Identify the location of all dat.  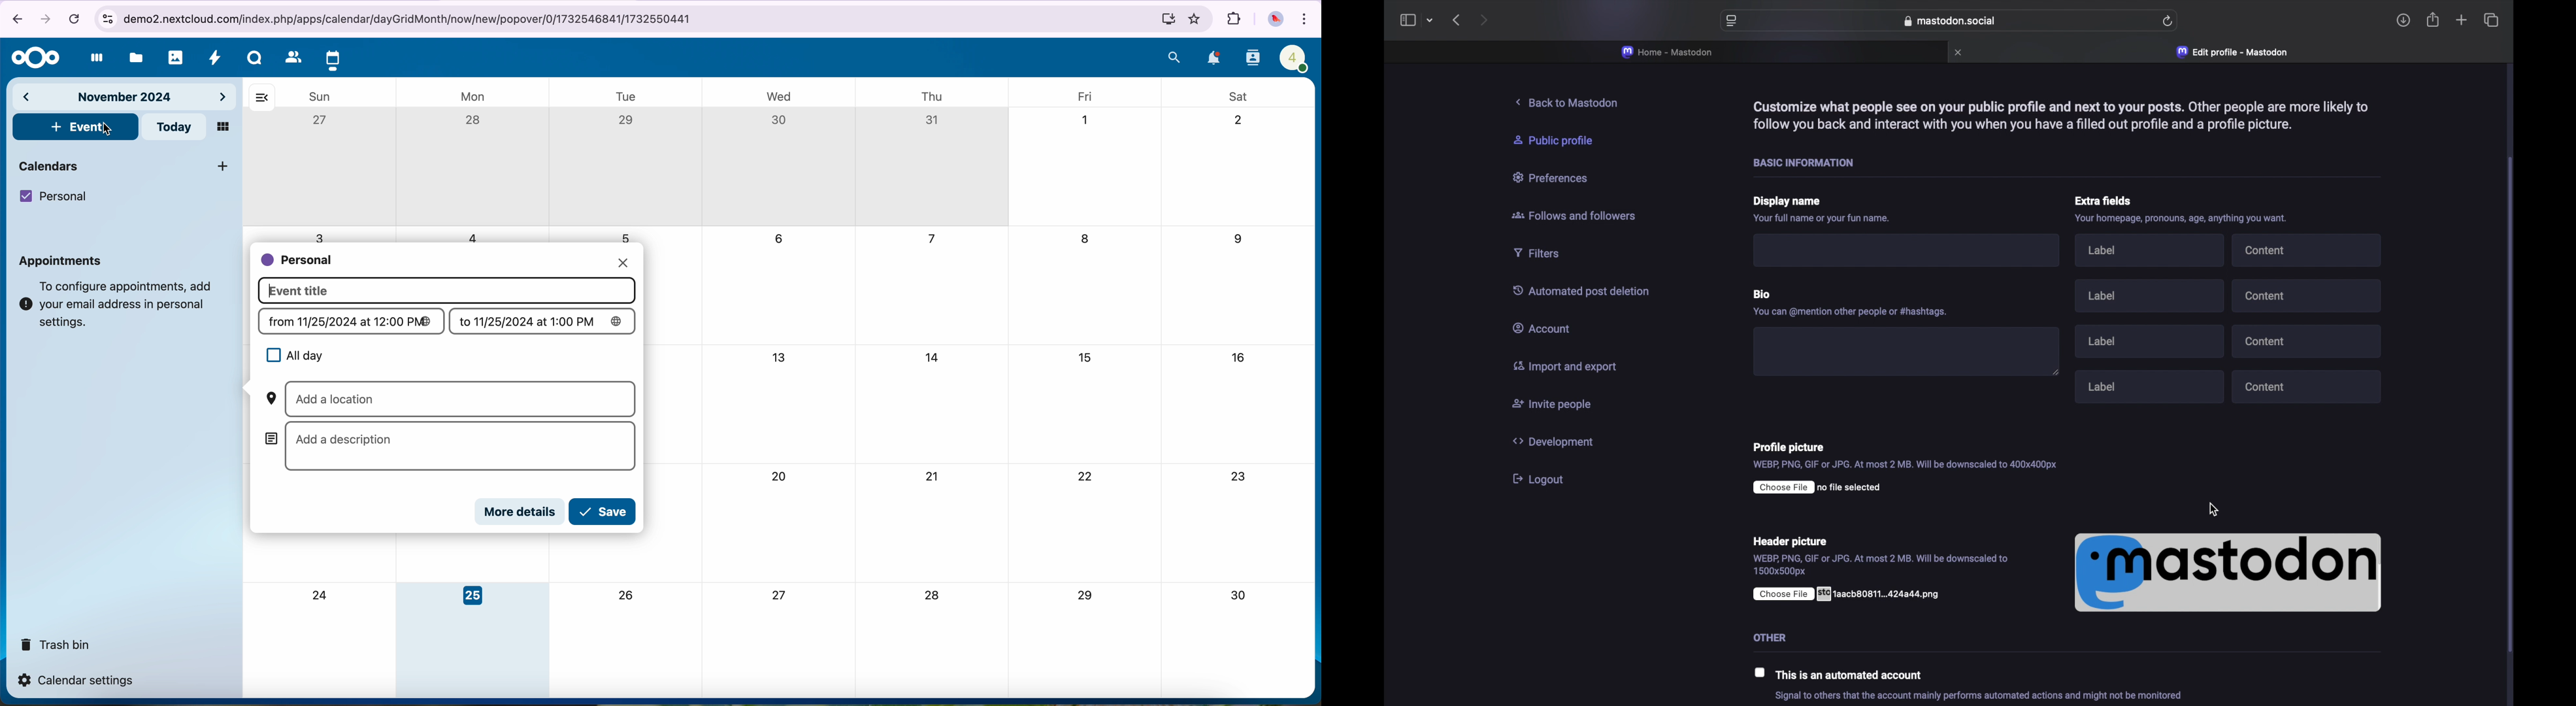
(293, 356).